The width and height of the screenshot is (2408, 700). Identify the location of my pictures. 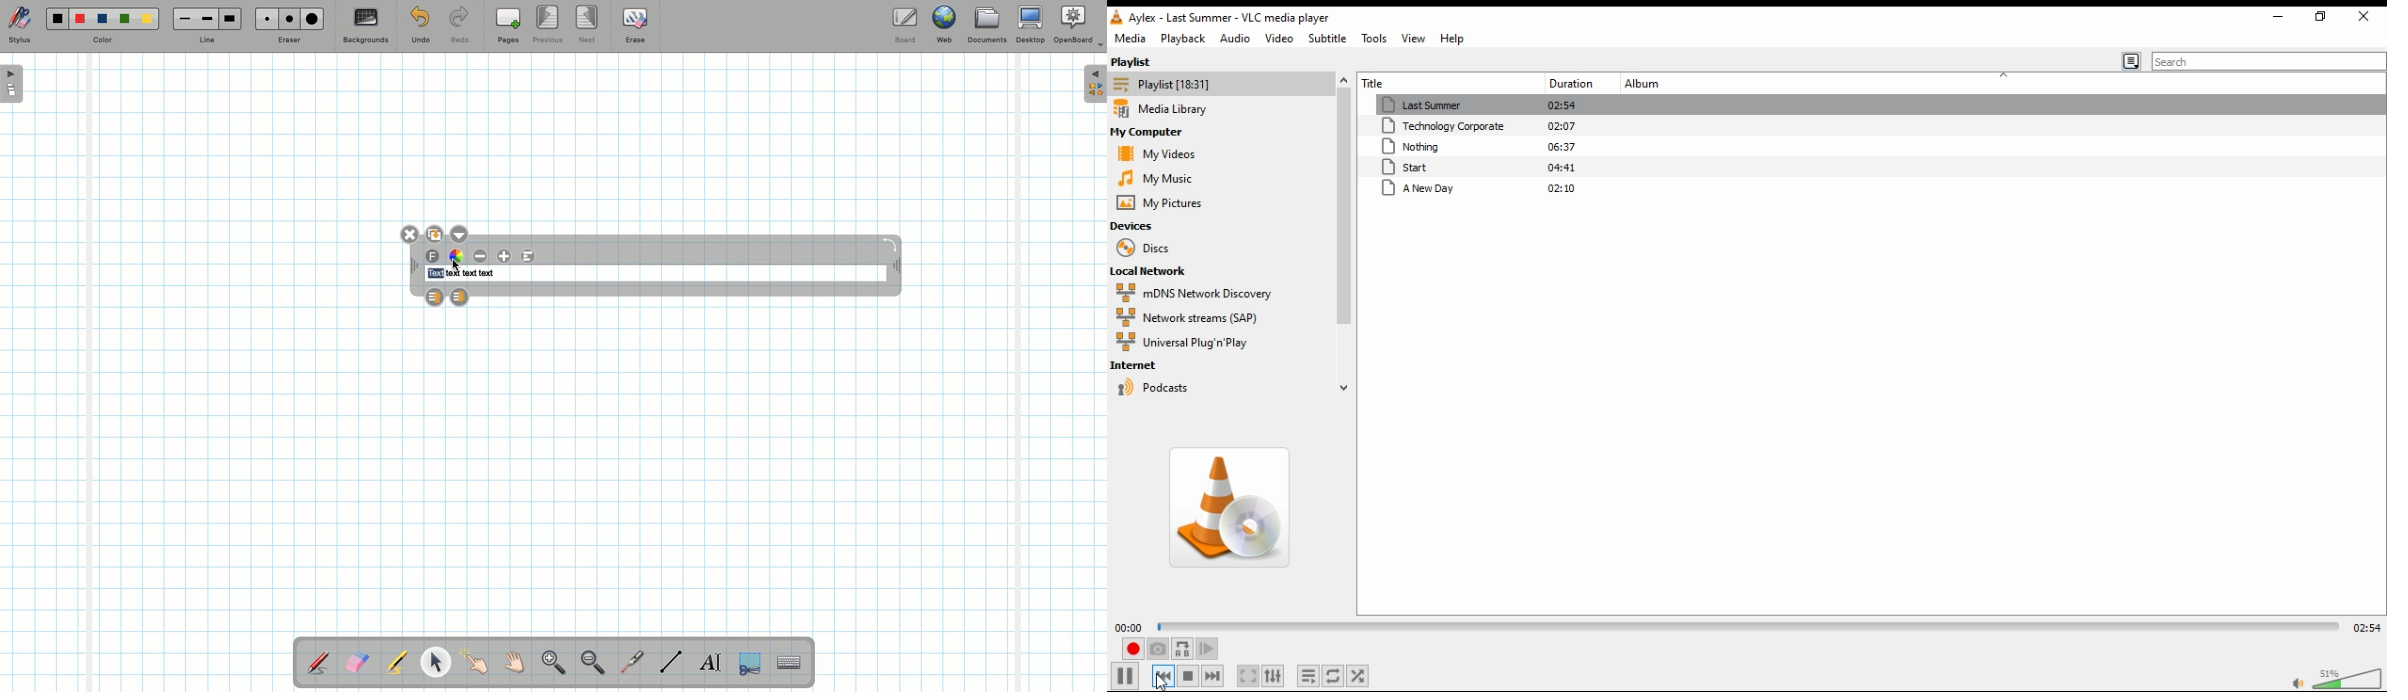
(1161, 203).